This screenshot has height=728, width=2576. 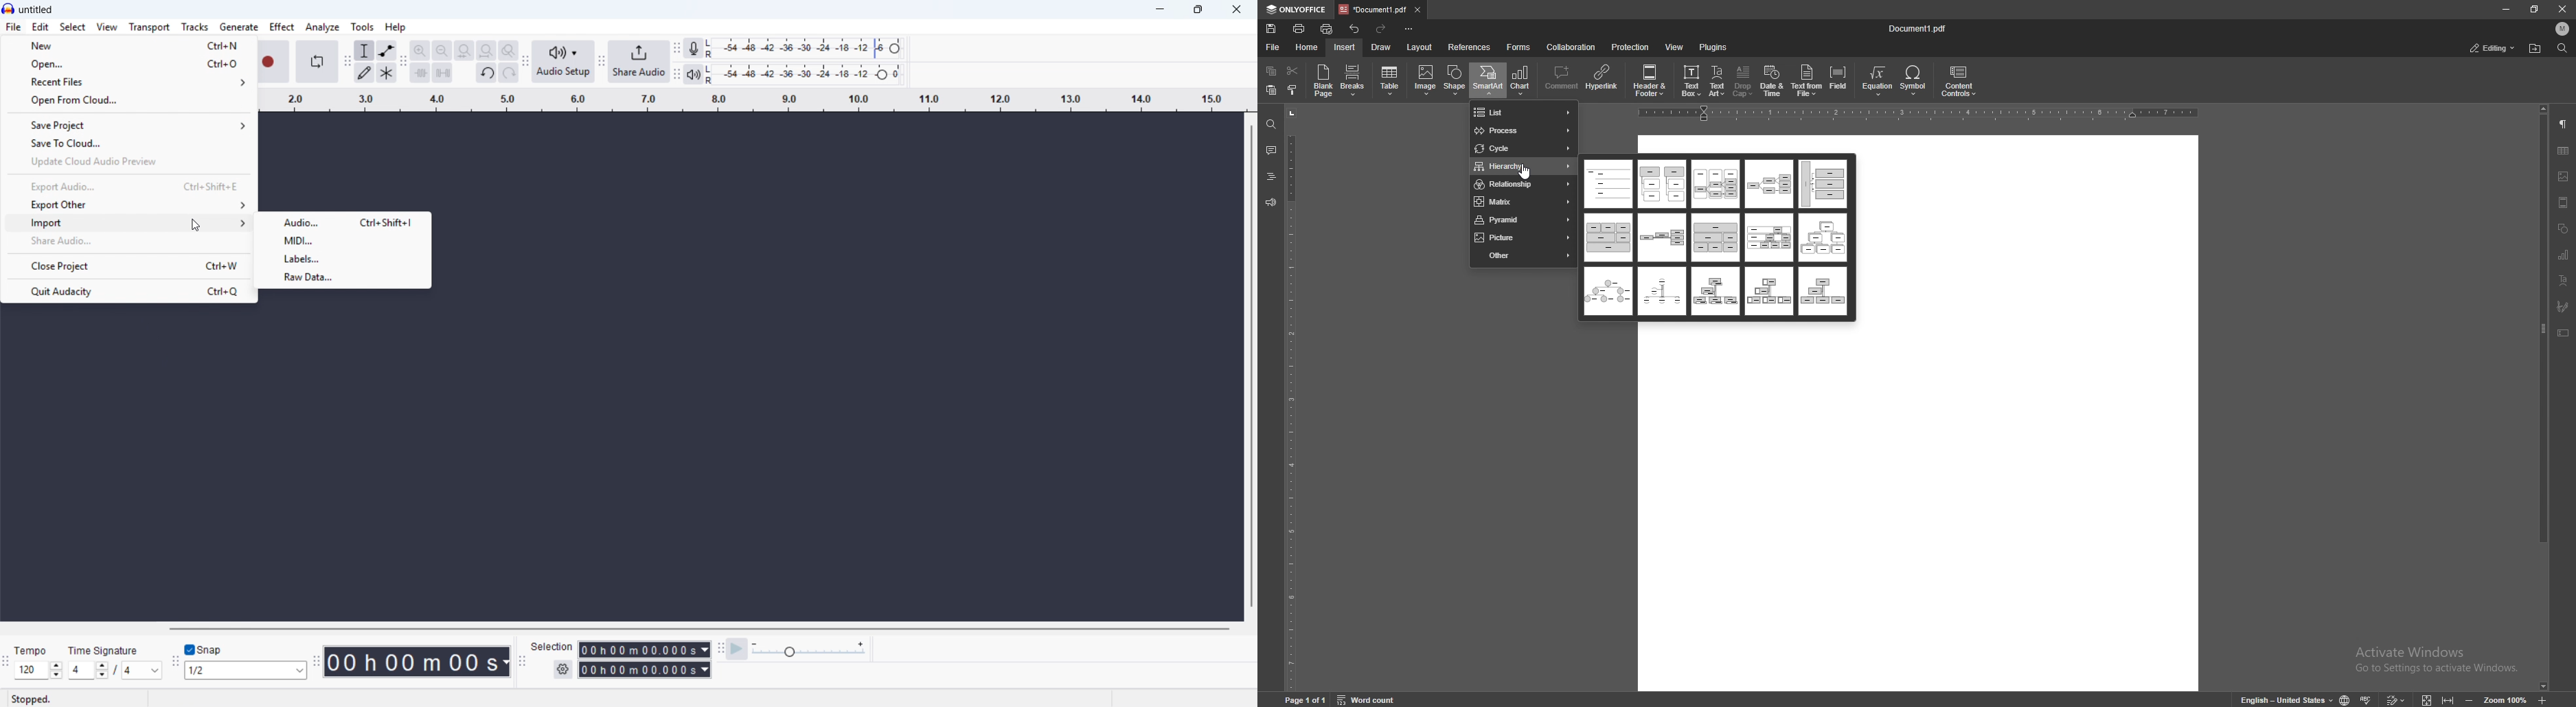 What do you see at coordinates (677, 48) in the screenshot?
I see `Recording metre toolbar ` at bounding box center [677, 48].